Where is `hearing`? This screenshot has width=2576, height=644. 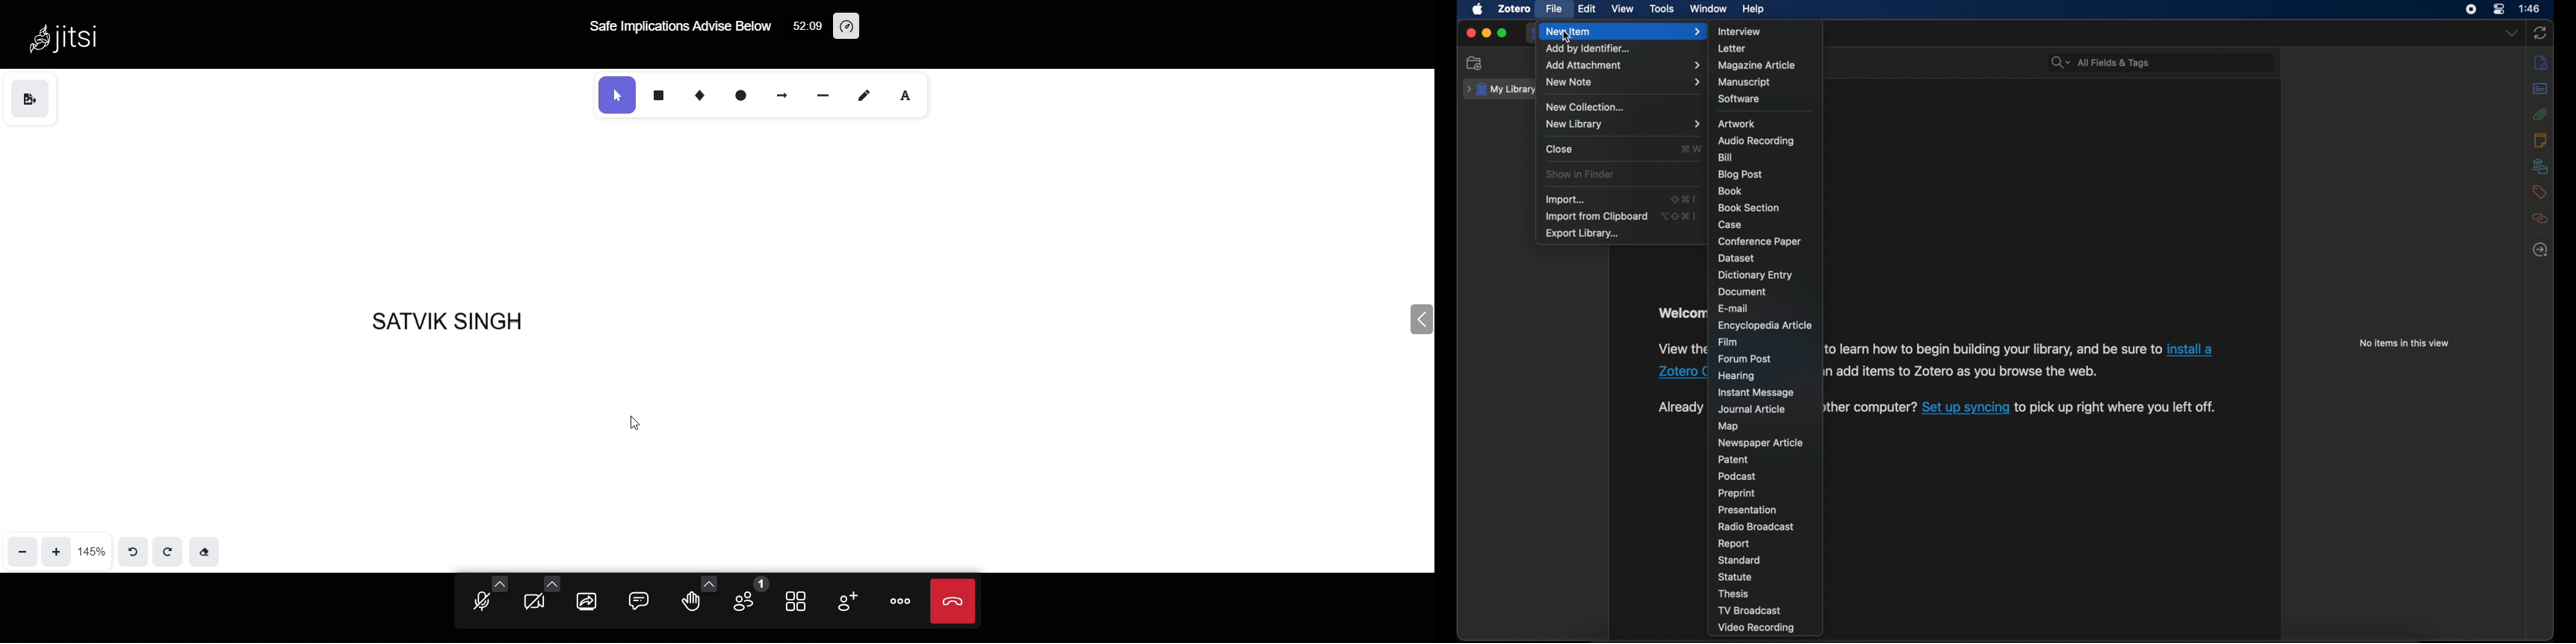 hearing is located at coordinates (1737, 376).